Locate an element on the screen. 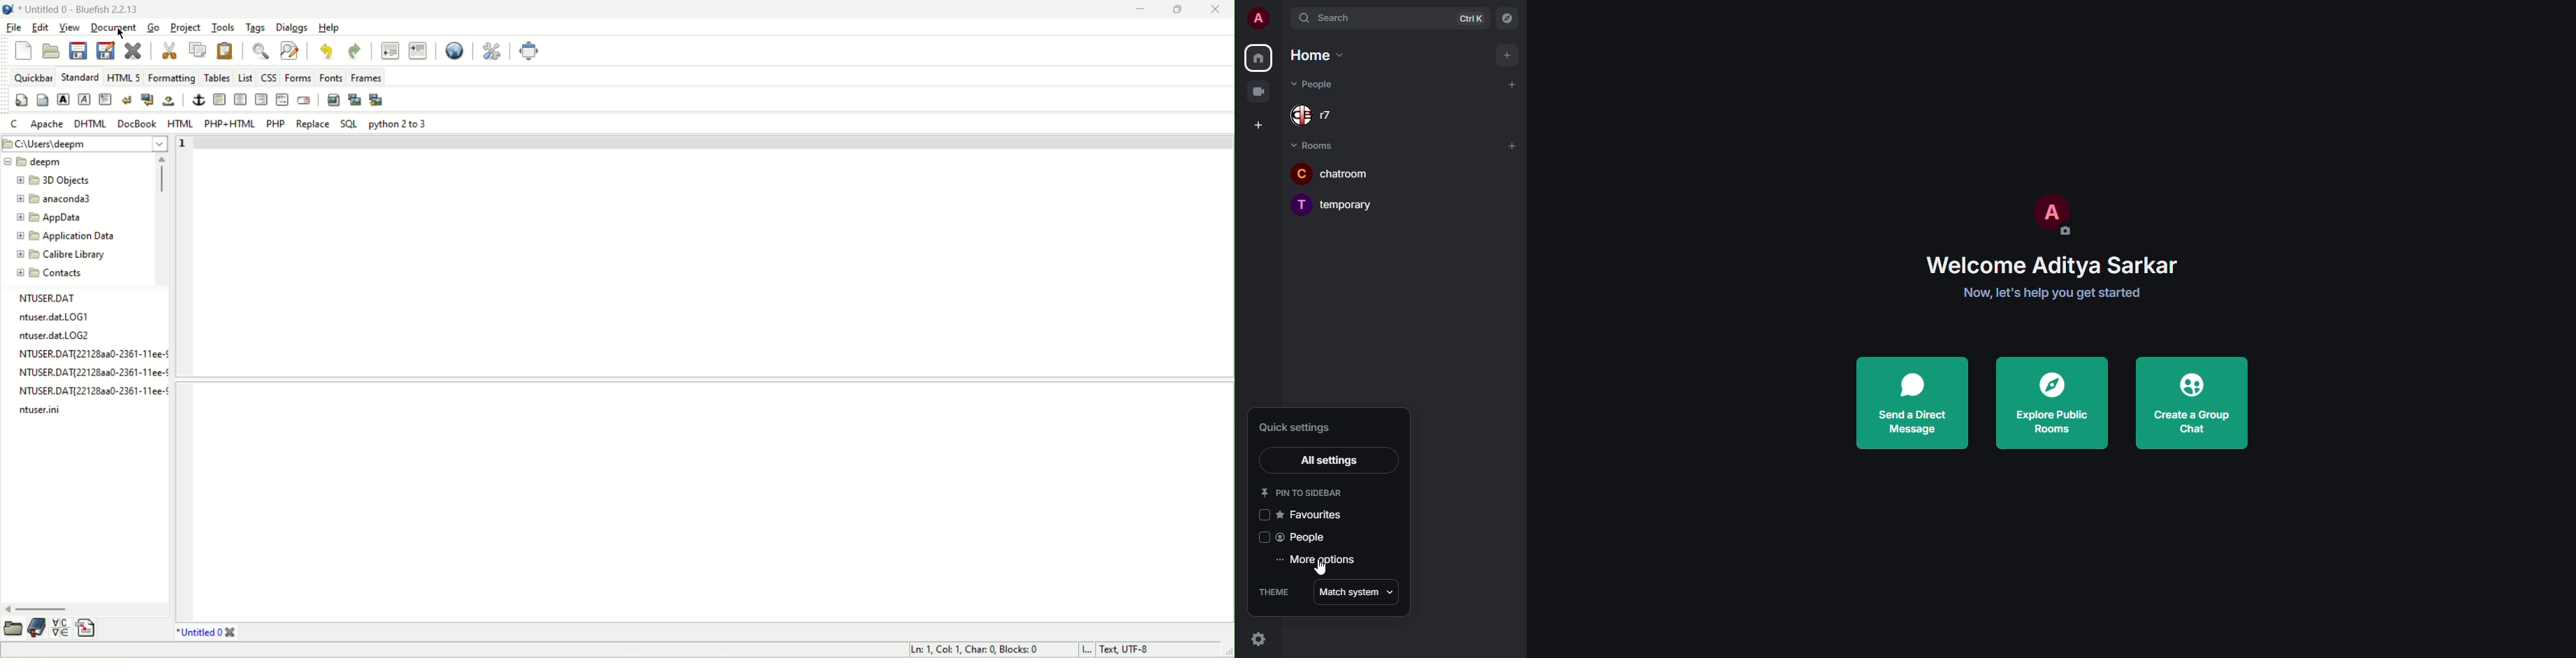 Image resolution: width=2576 pixels, height=672 pixels. project is located at coordinates (186, 28).